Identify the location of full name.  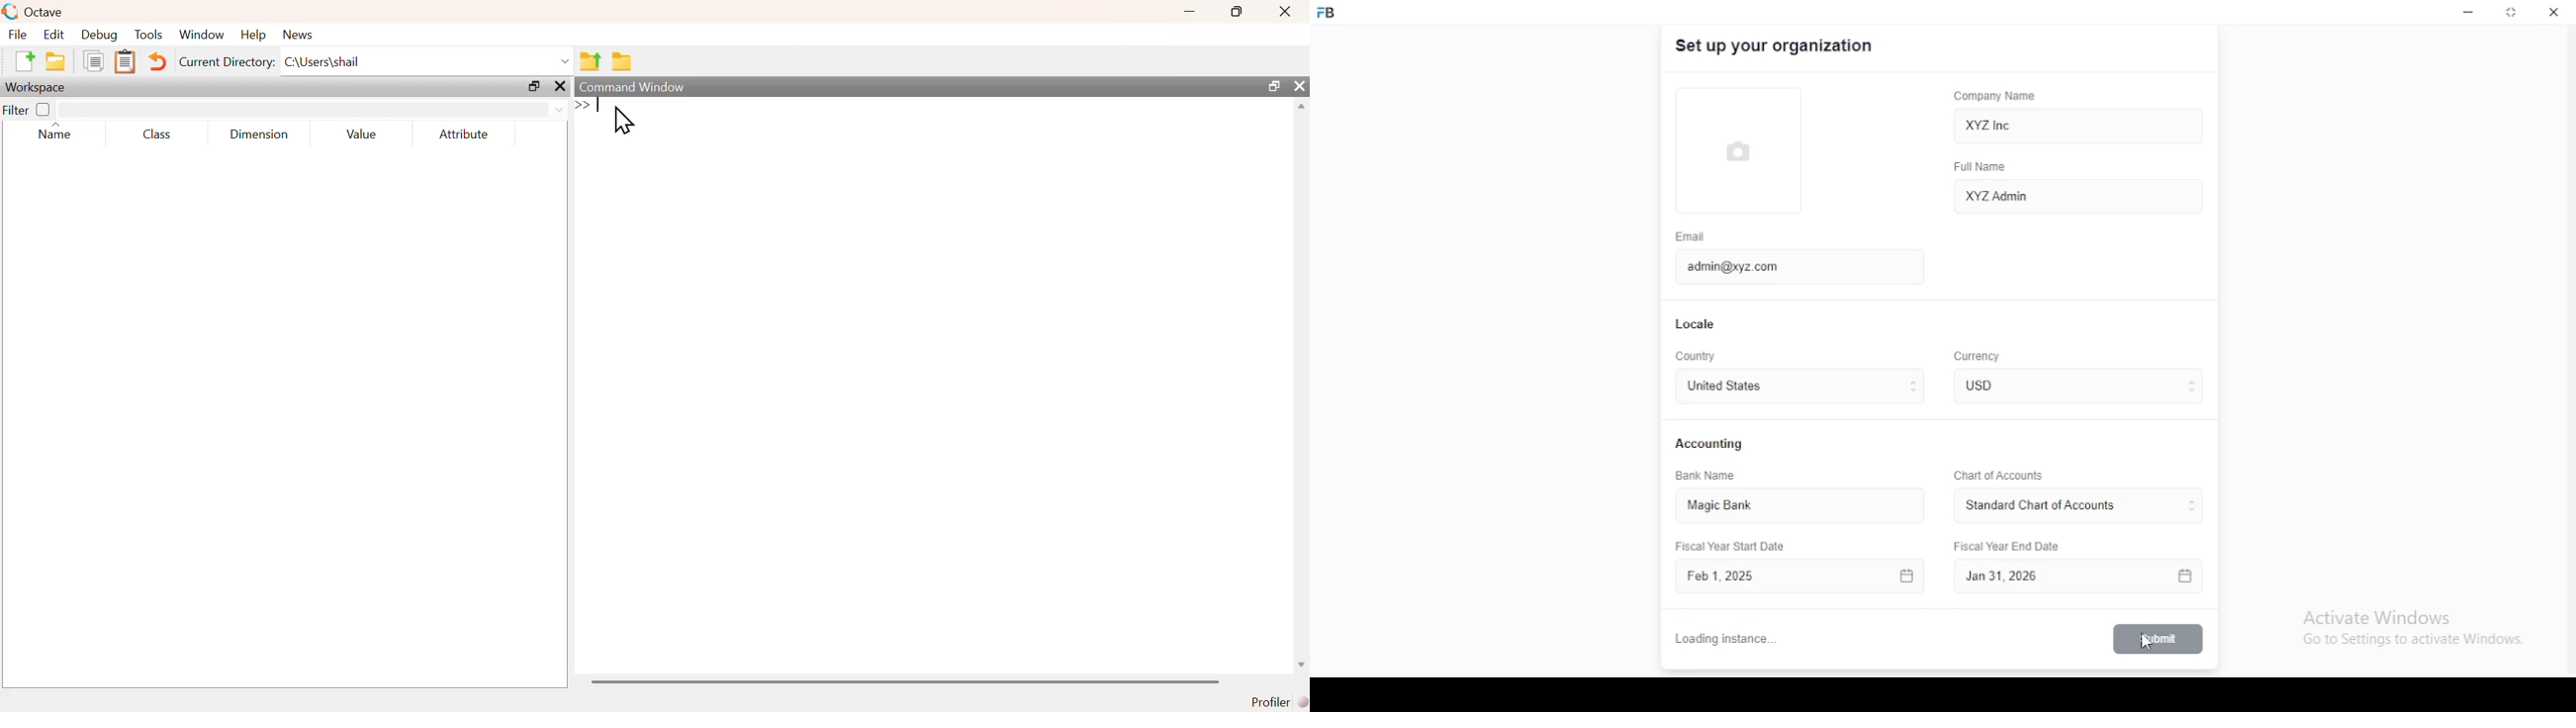
(1985, 167).